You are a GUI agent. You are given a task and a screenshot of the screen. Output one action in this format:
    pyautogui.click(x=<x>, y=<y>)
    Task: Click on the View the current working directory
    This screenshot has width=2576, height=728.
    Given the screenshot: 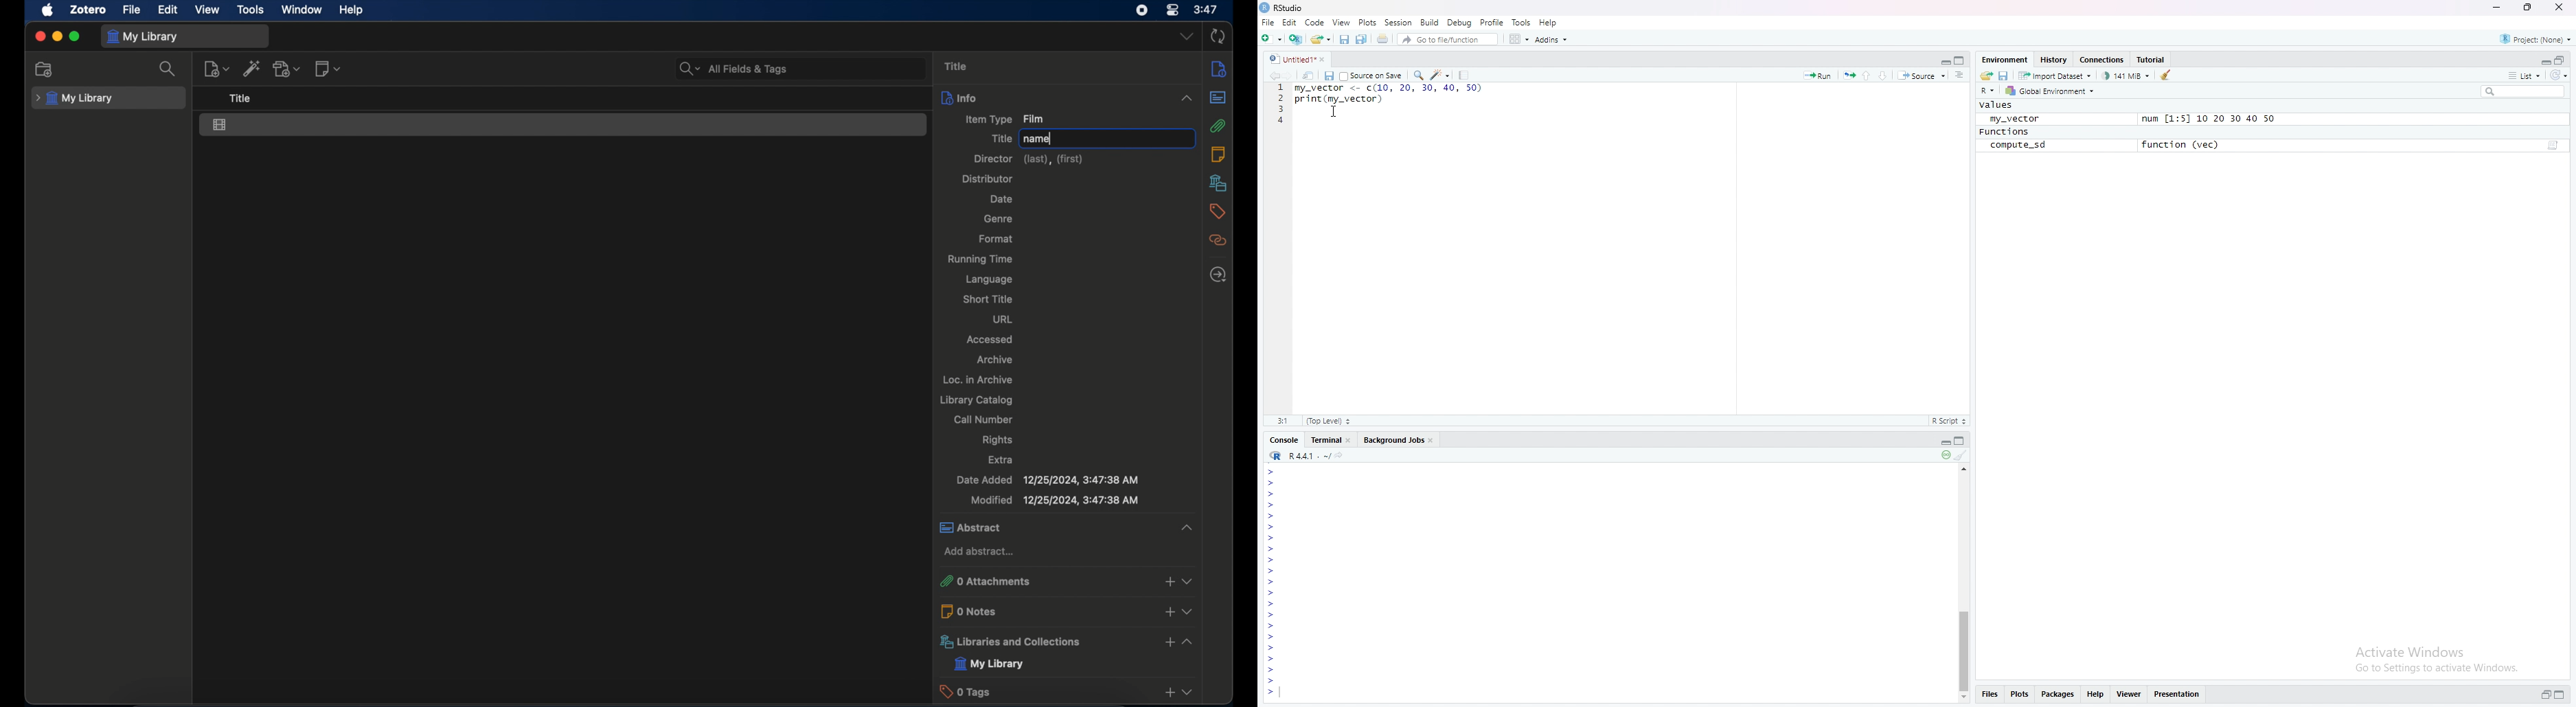 What is the action you would take?
    pyautogui.click(x=1343, y=454)
    